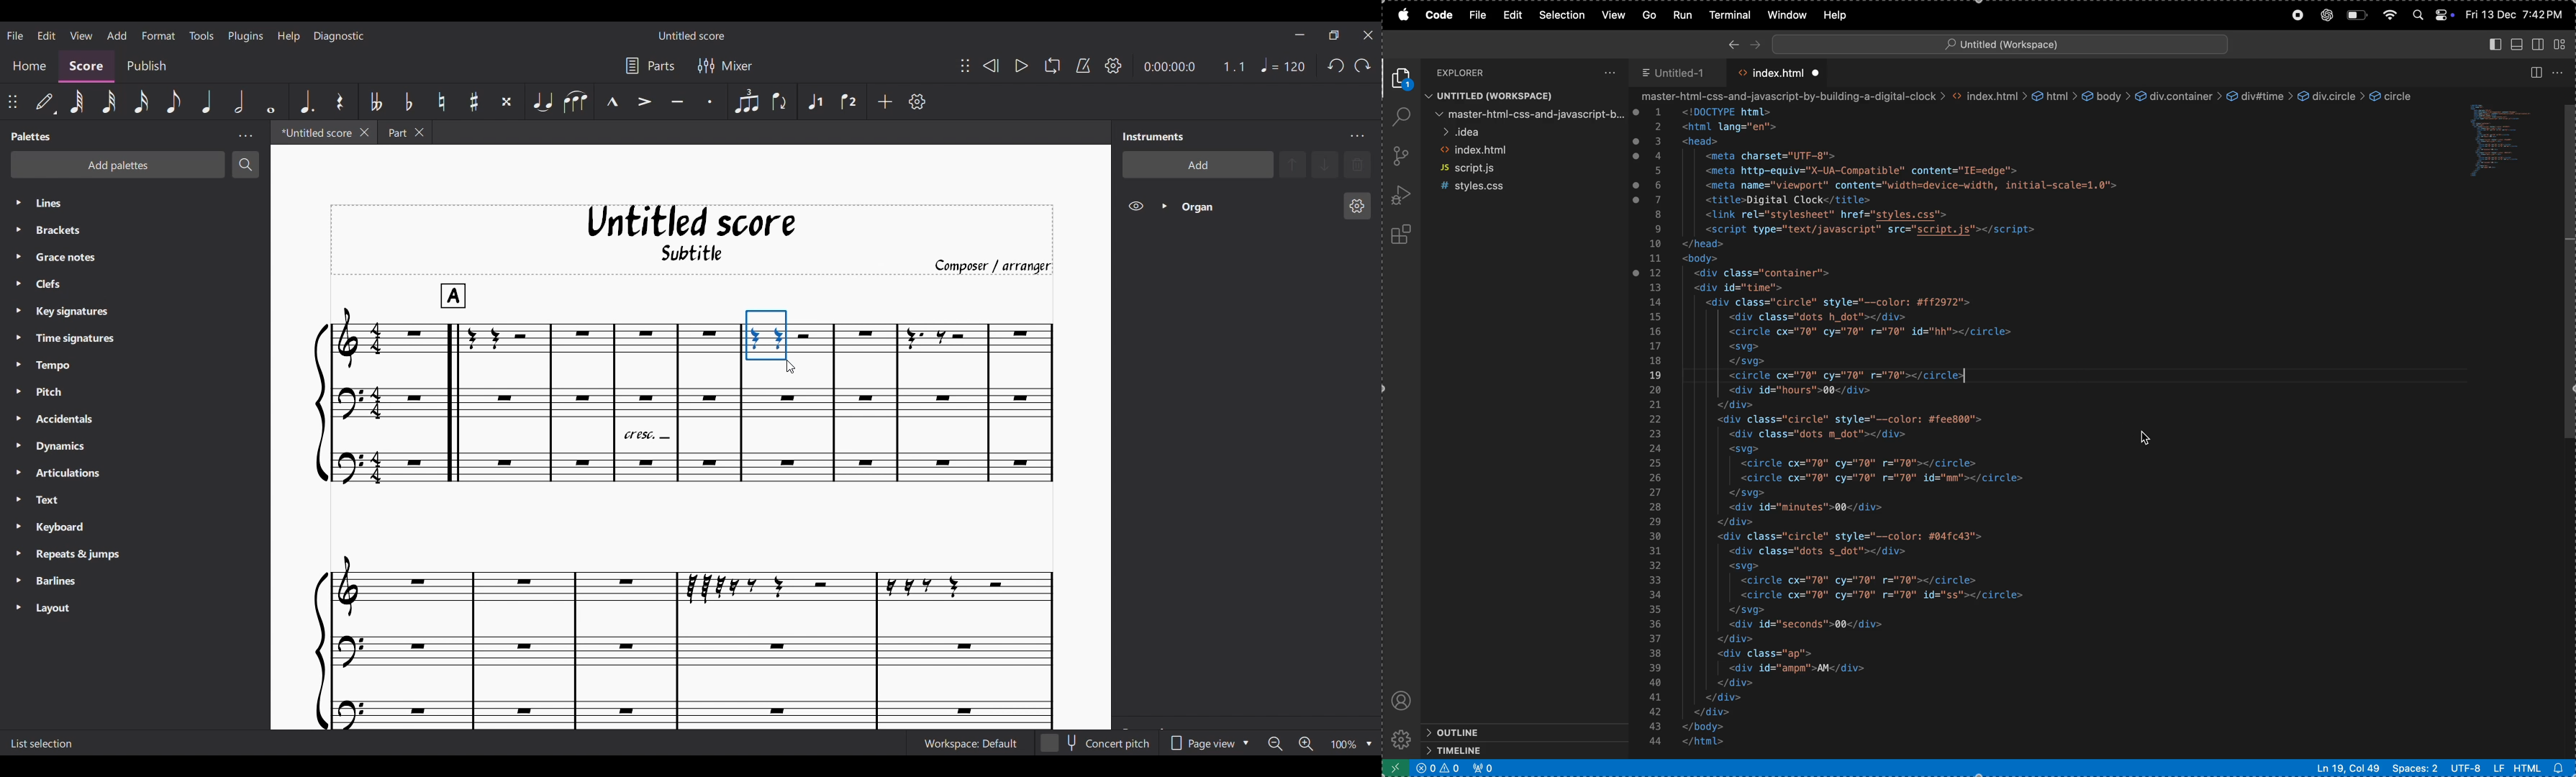 This screenshot has width=2576, height=784. Describe the element at coordinates (1475, 72) in the screenshot. I see `Explorer` at that location.